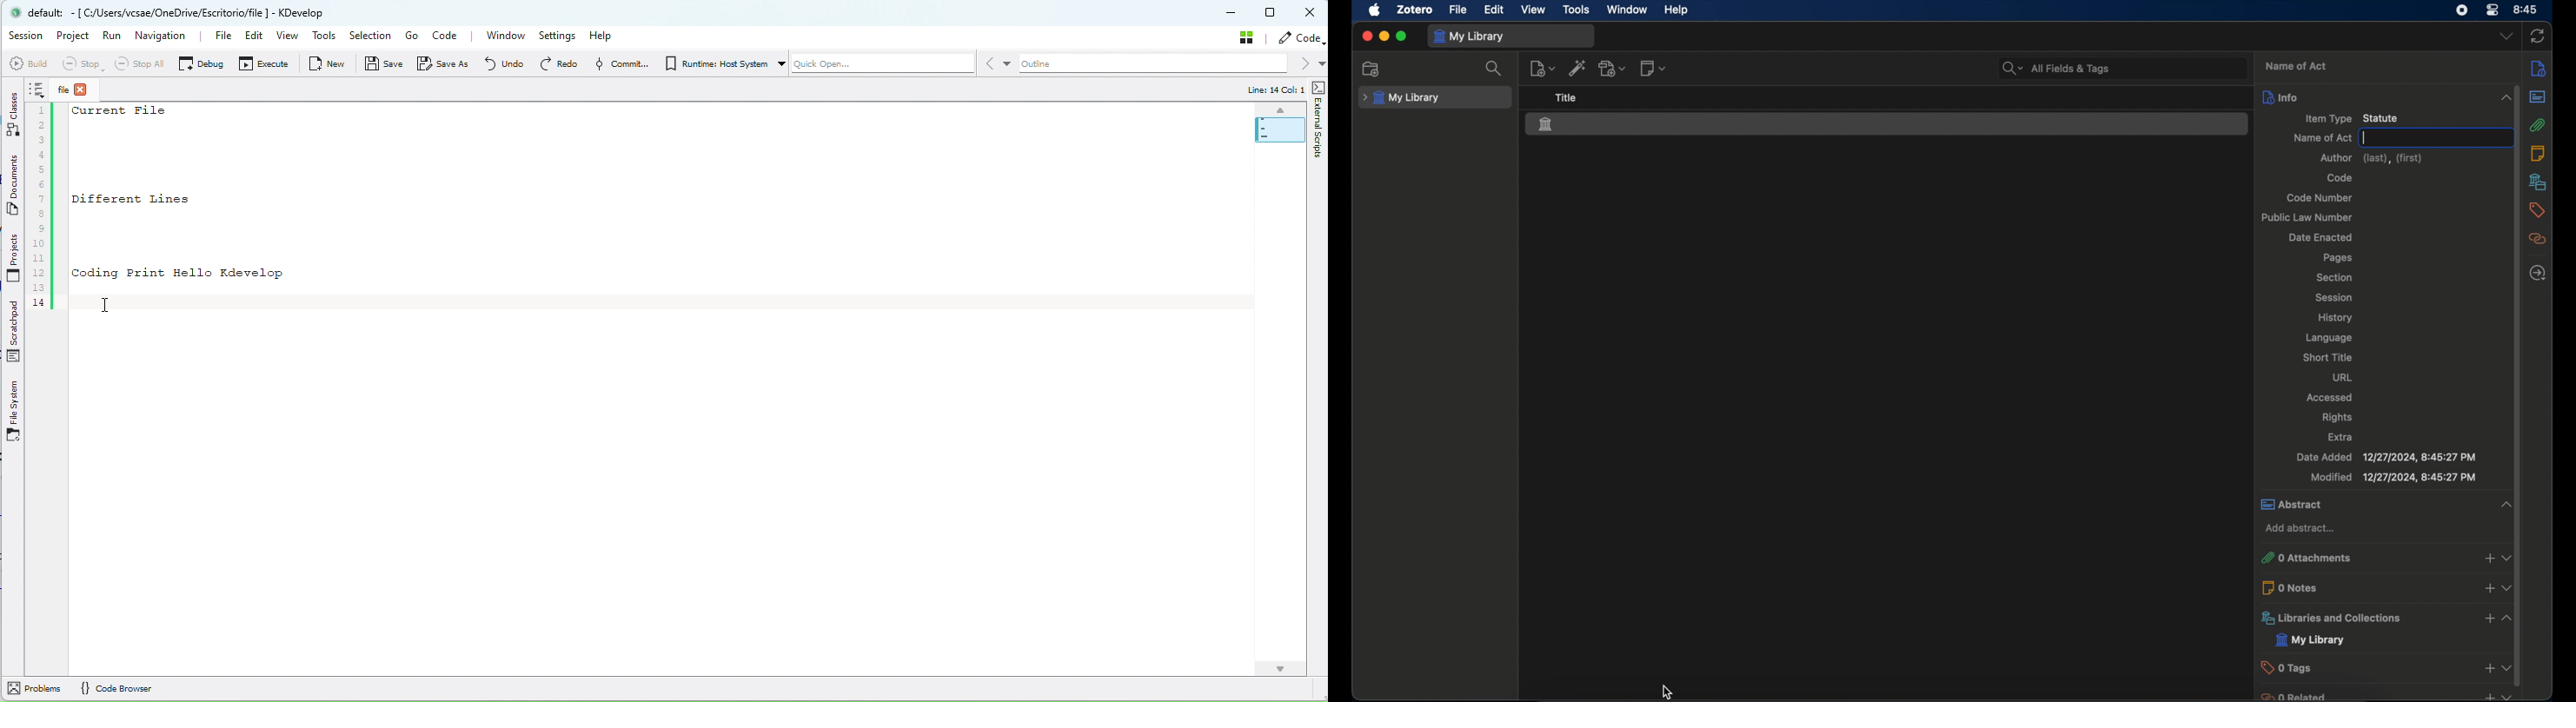 This screenshot has width=2576, height=728. I want to click on dropdown, so click(2507, 588).